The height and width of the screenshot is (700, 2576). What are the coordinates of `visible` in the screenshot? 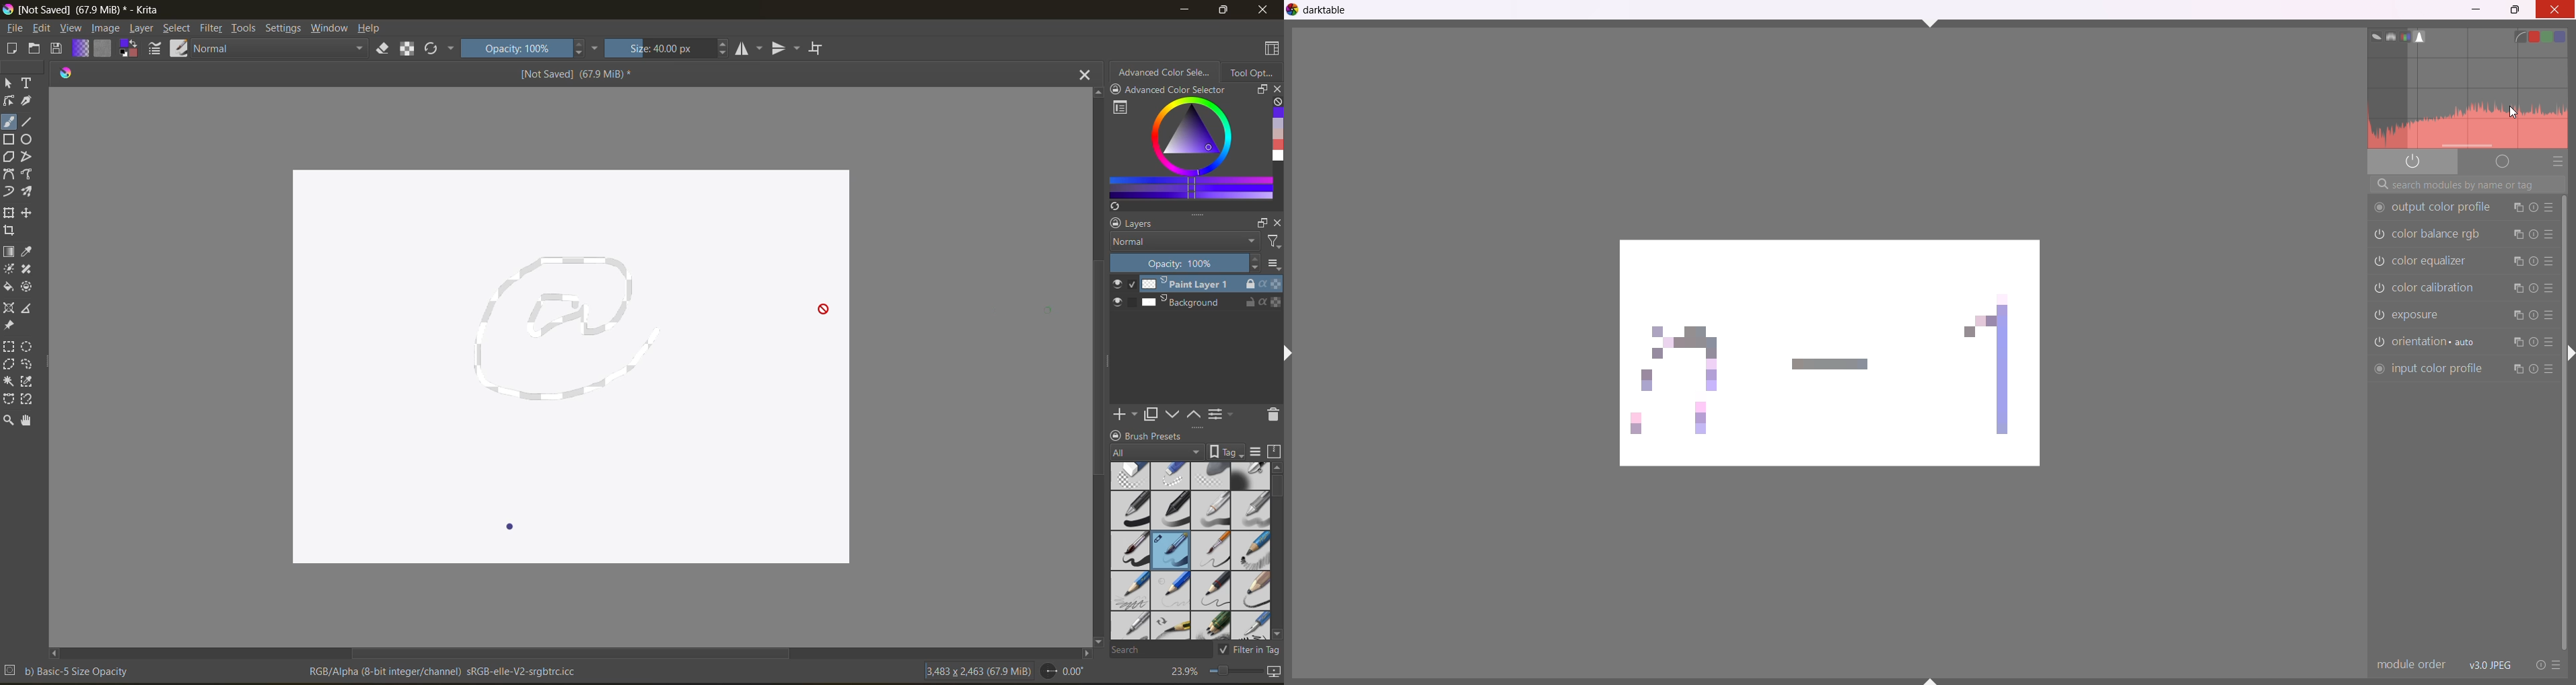 It's located at (1116, 302).